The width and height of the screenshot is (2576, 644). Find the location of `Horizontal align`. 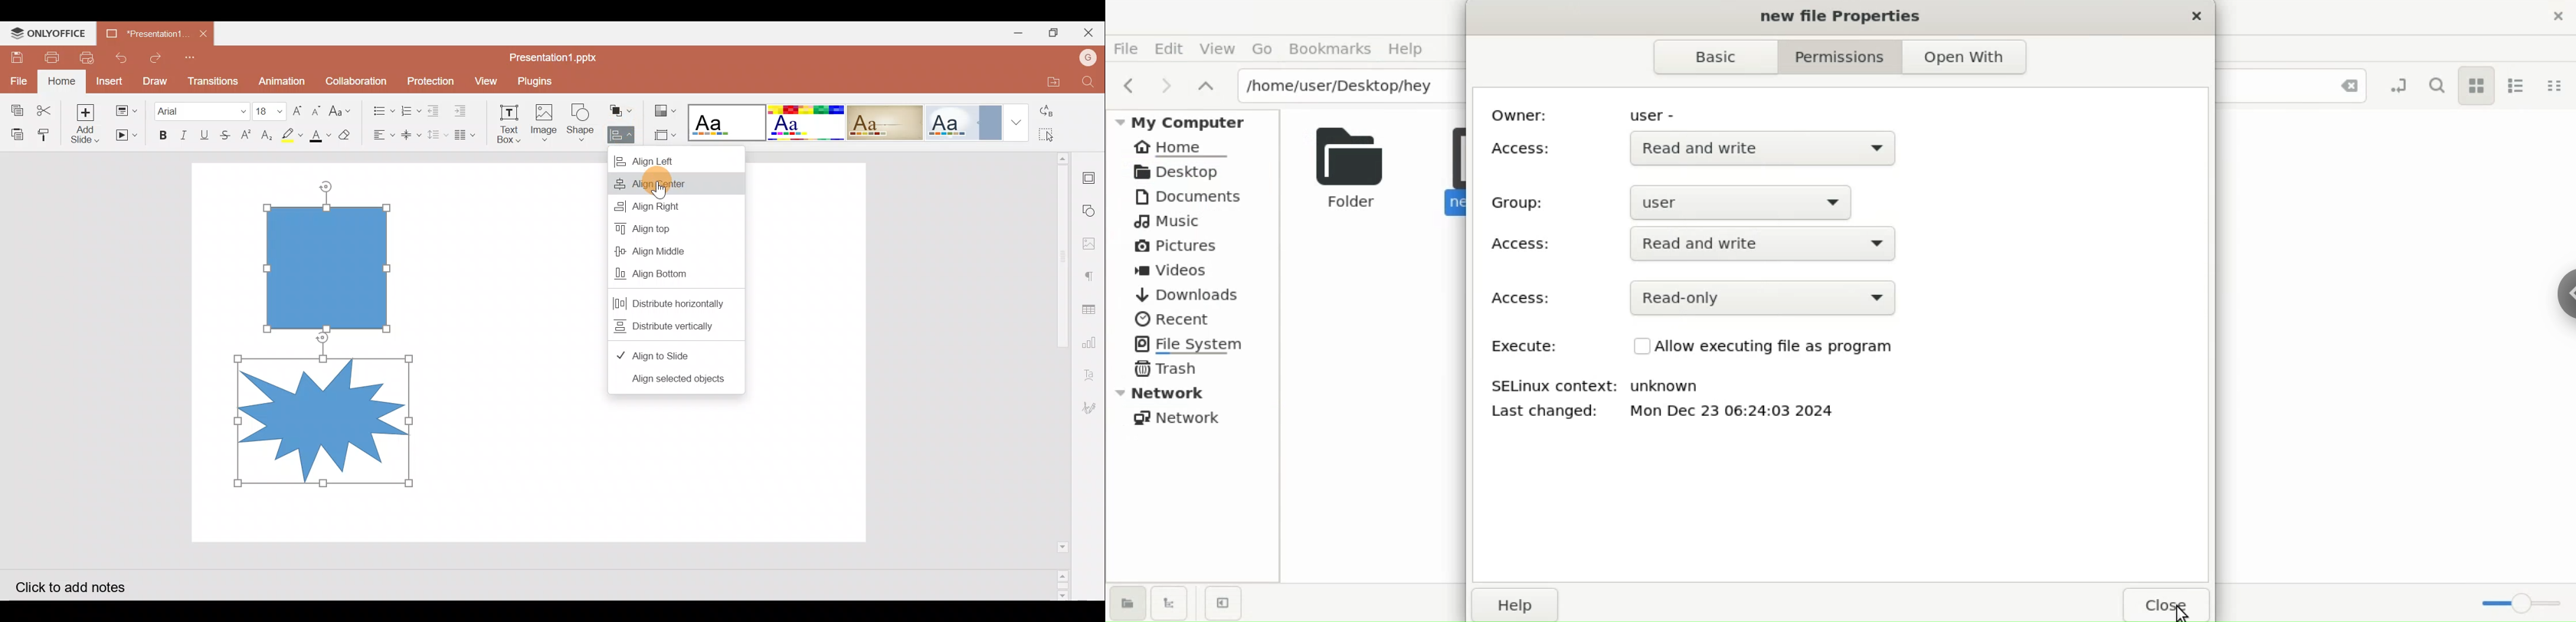

Horizontal align is located at coordinates (381, 135).